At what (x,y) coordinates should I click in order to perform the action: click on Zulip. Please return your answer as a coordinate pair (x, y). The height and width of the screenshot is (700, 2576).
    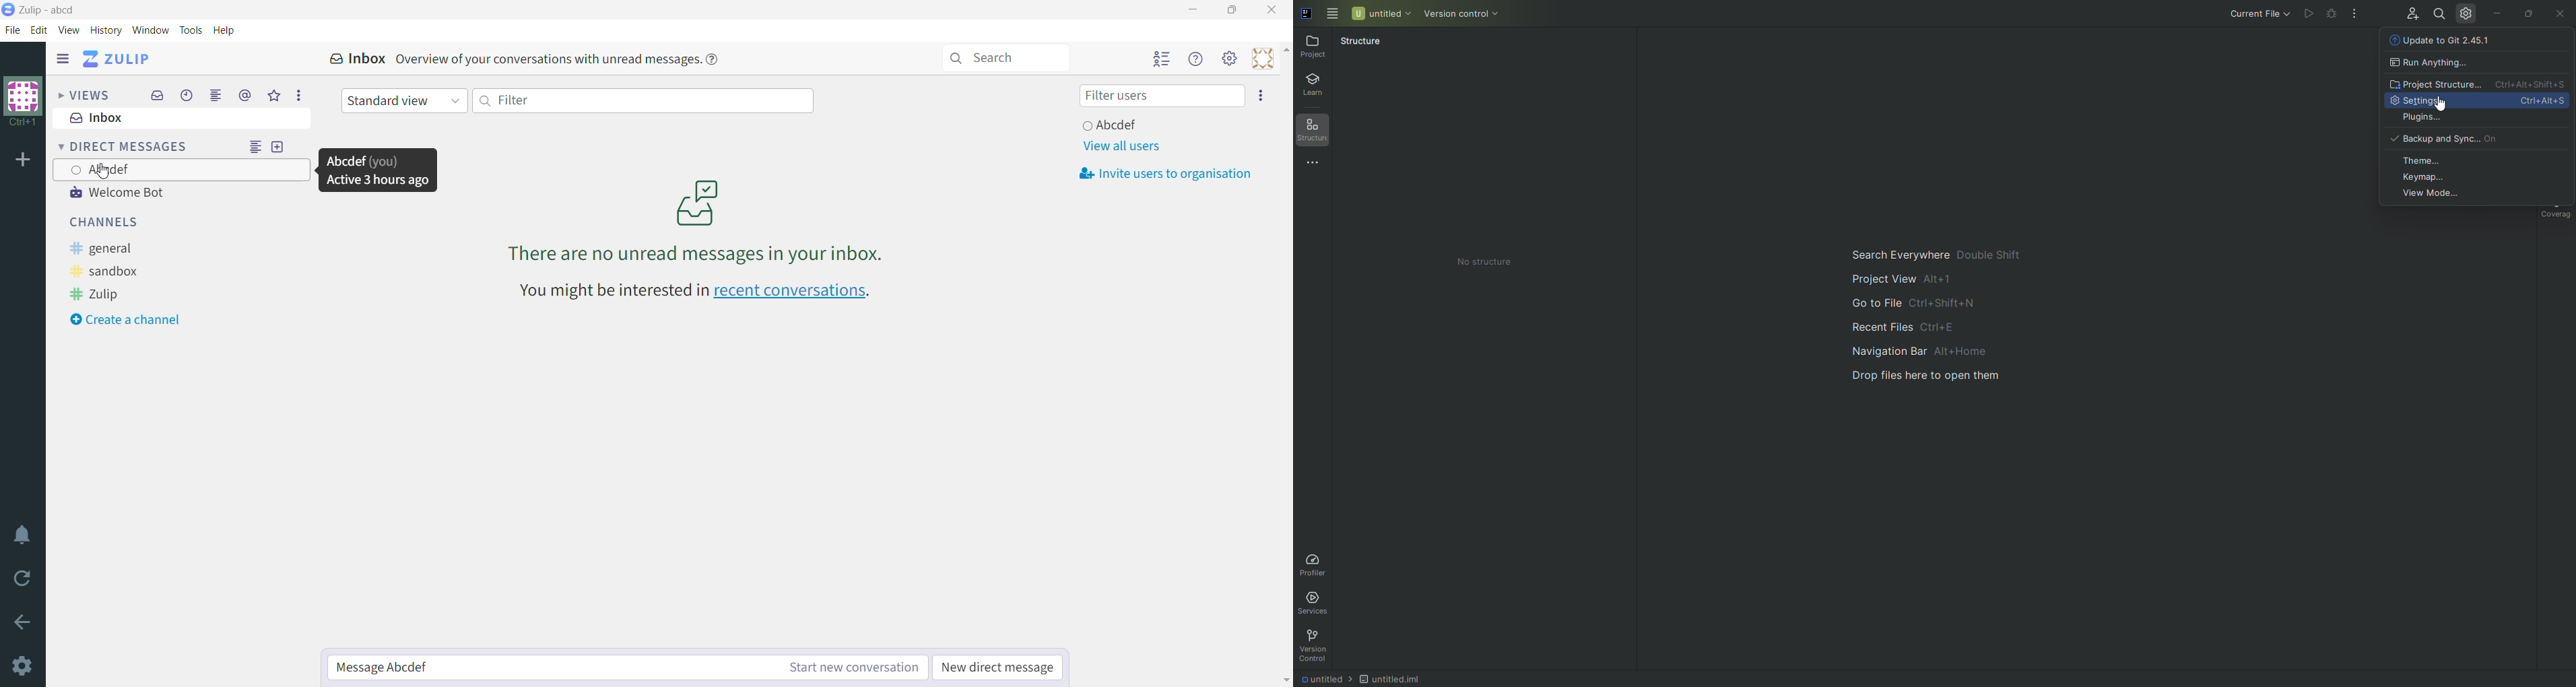
    Looking at the image, I should click on (96, 294).